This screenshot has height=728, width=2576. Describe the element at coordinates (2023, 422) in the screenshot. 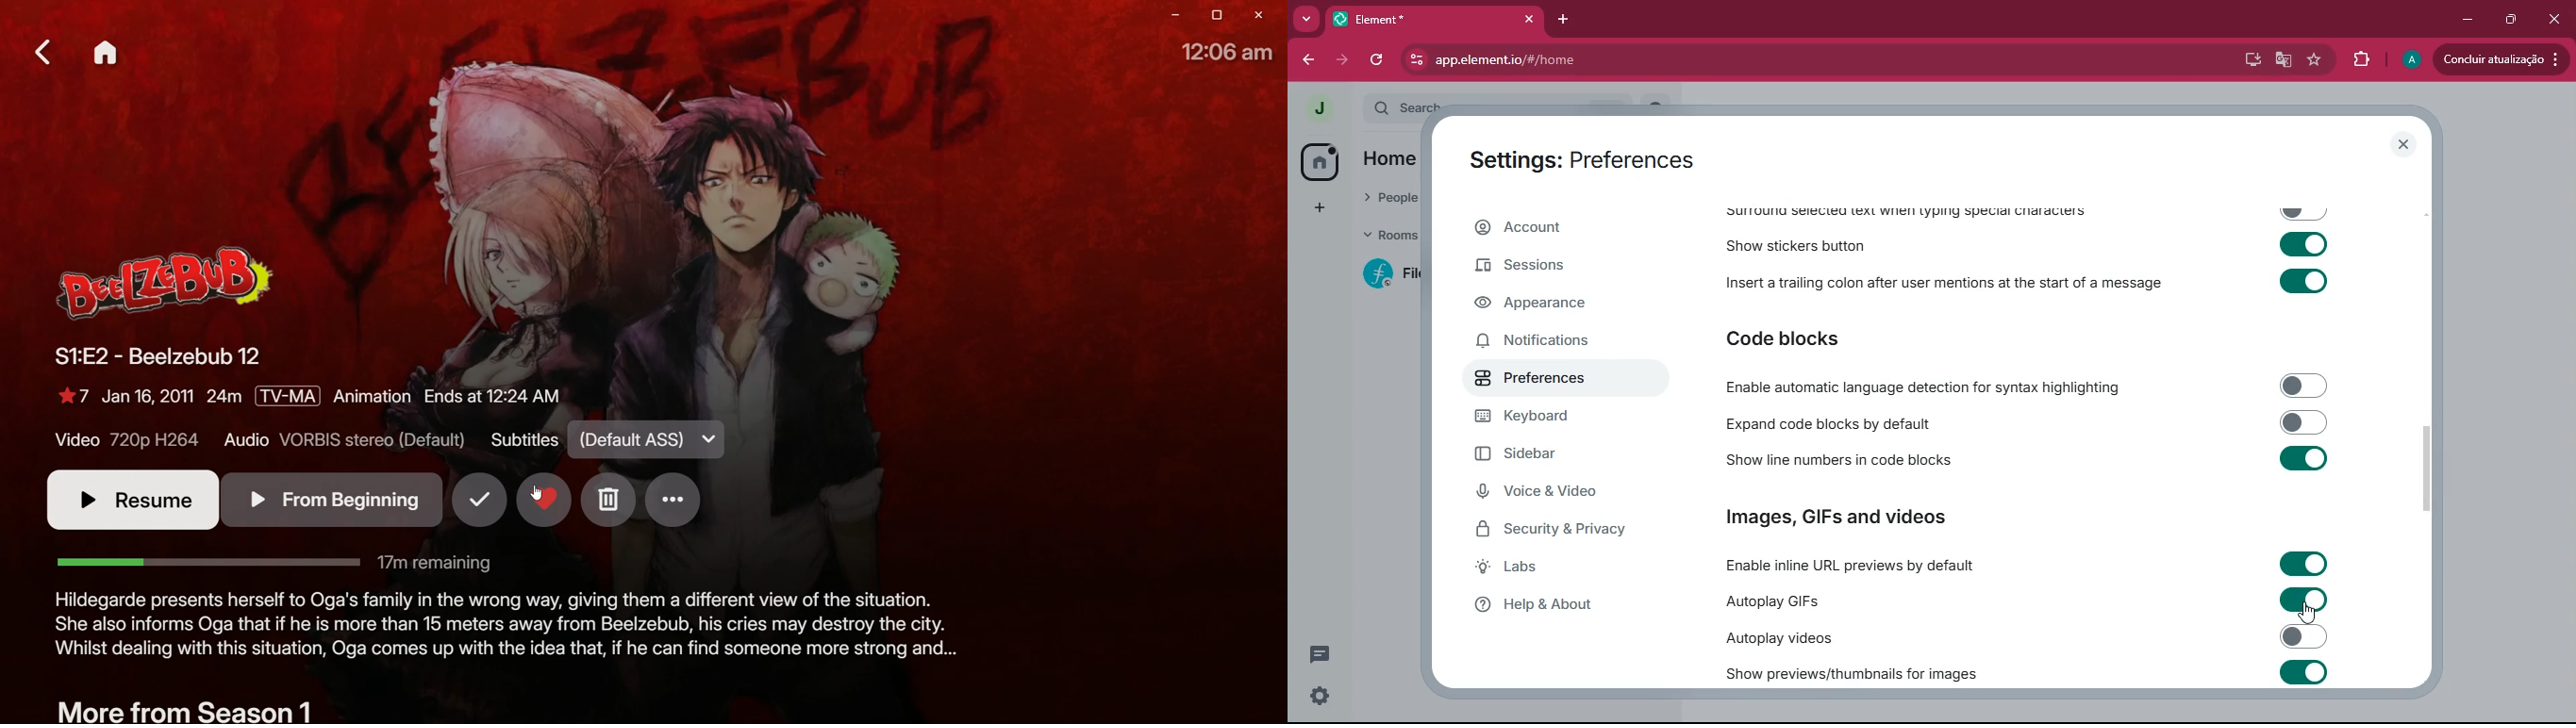

I see `Expand code blocks by default` at that location.